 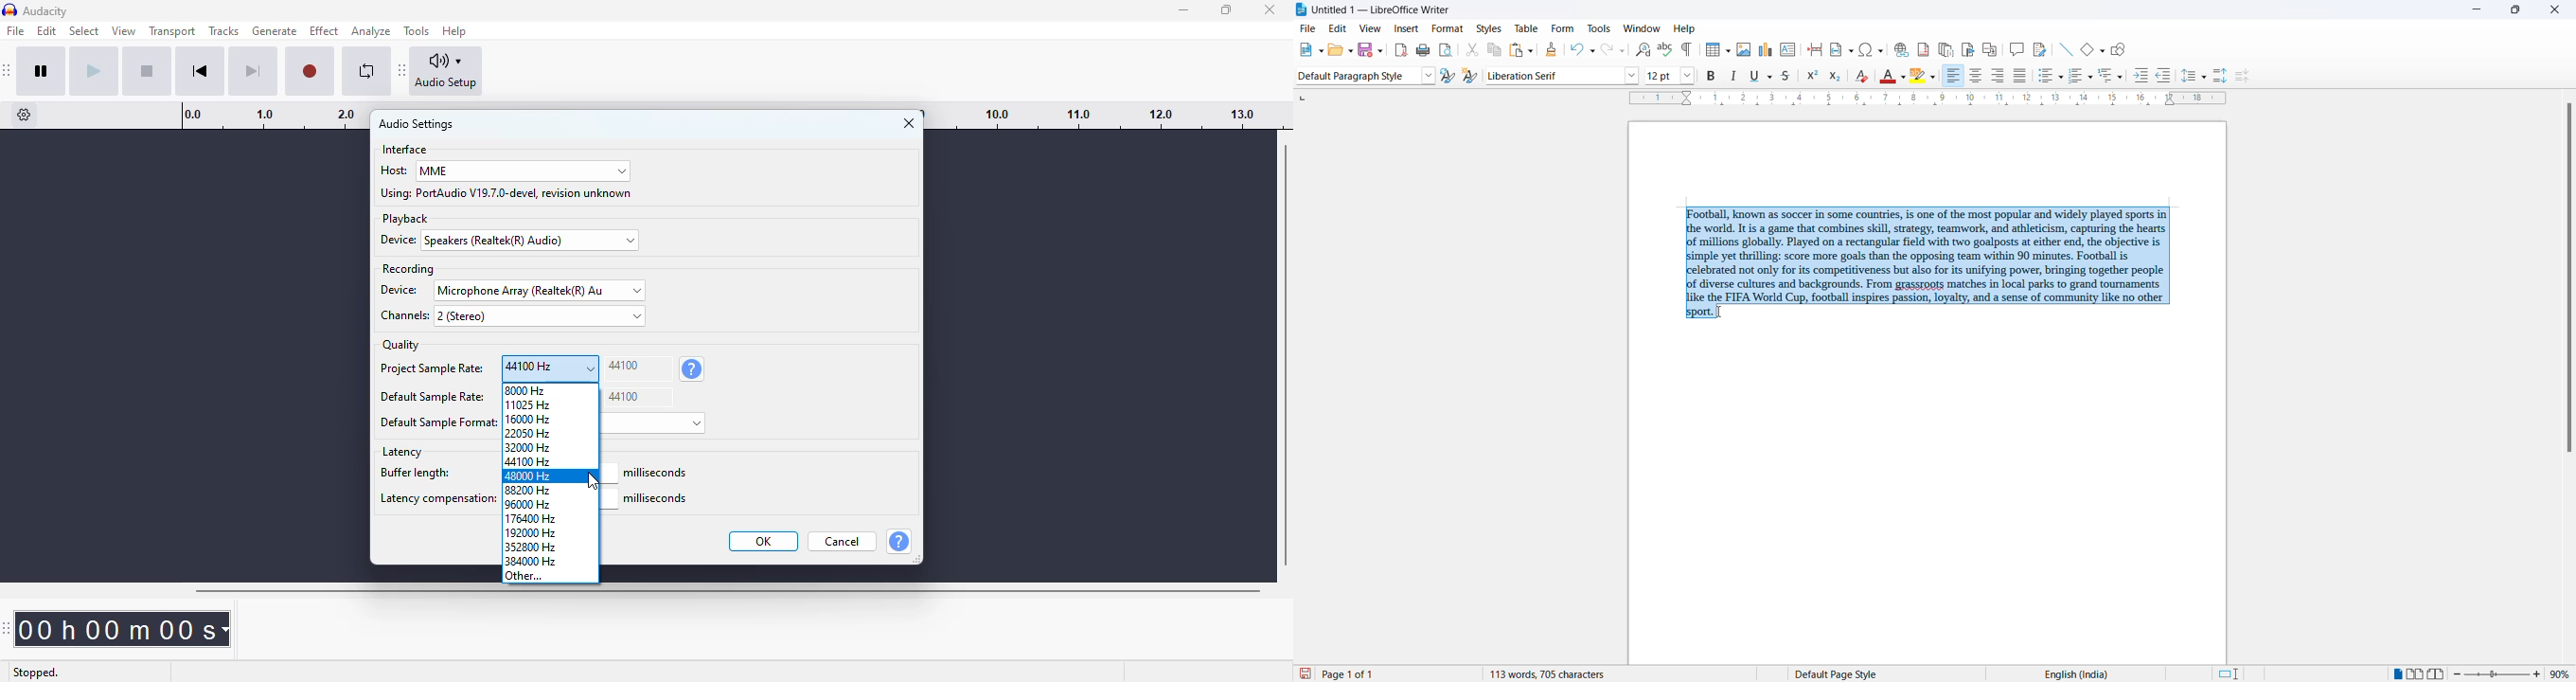 I want to click on audacity, so click(x=46, y=11).